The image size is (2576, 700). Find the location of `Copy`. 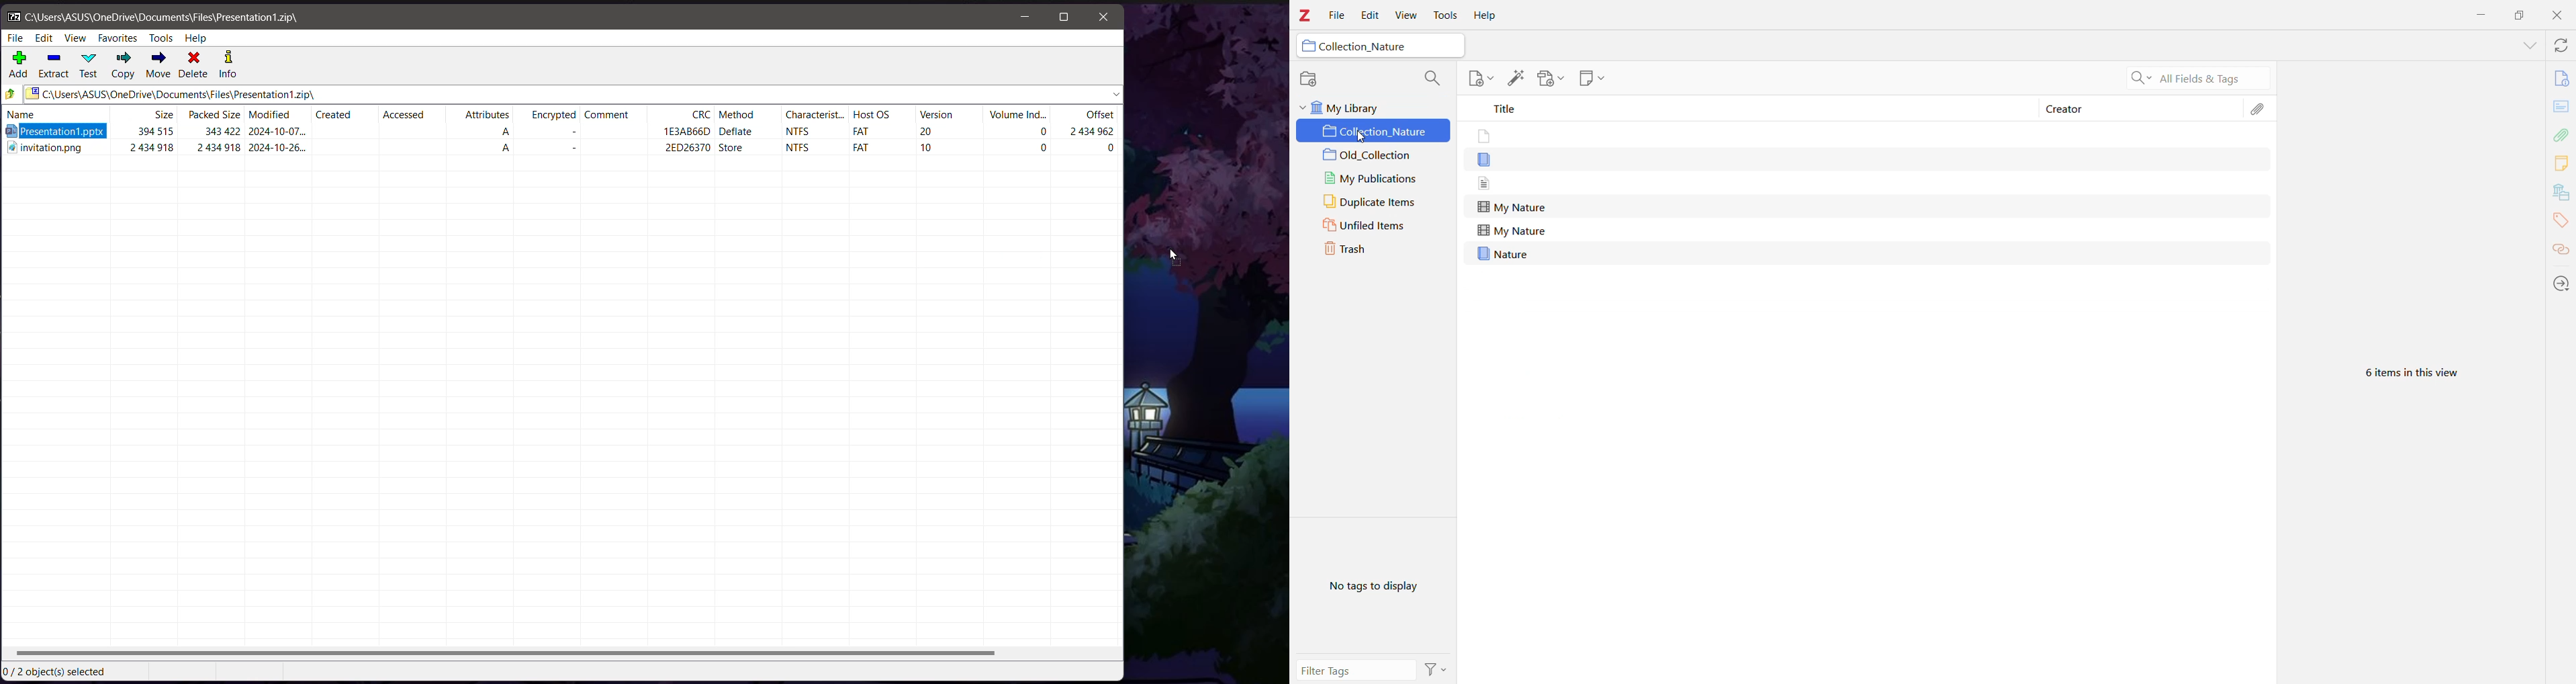

Copy is located at coordinates (123, 65).